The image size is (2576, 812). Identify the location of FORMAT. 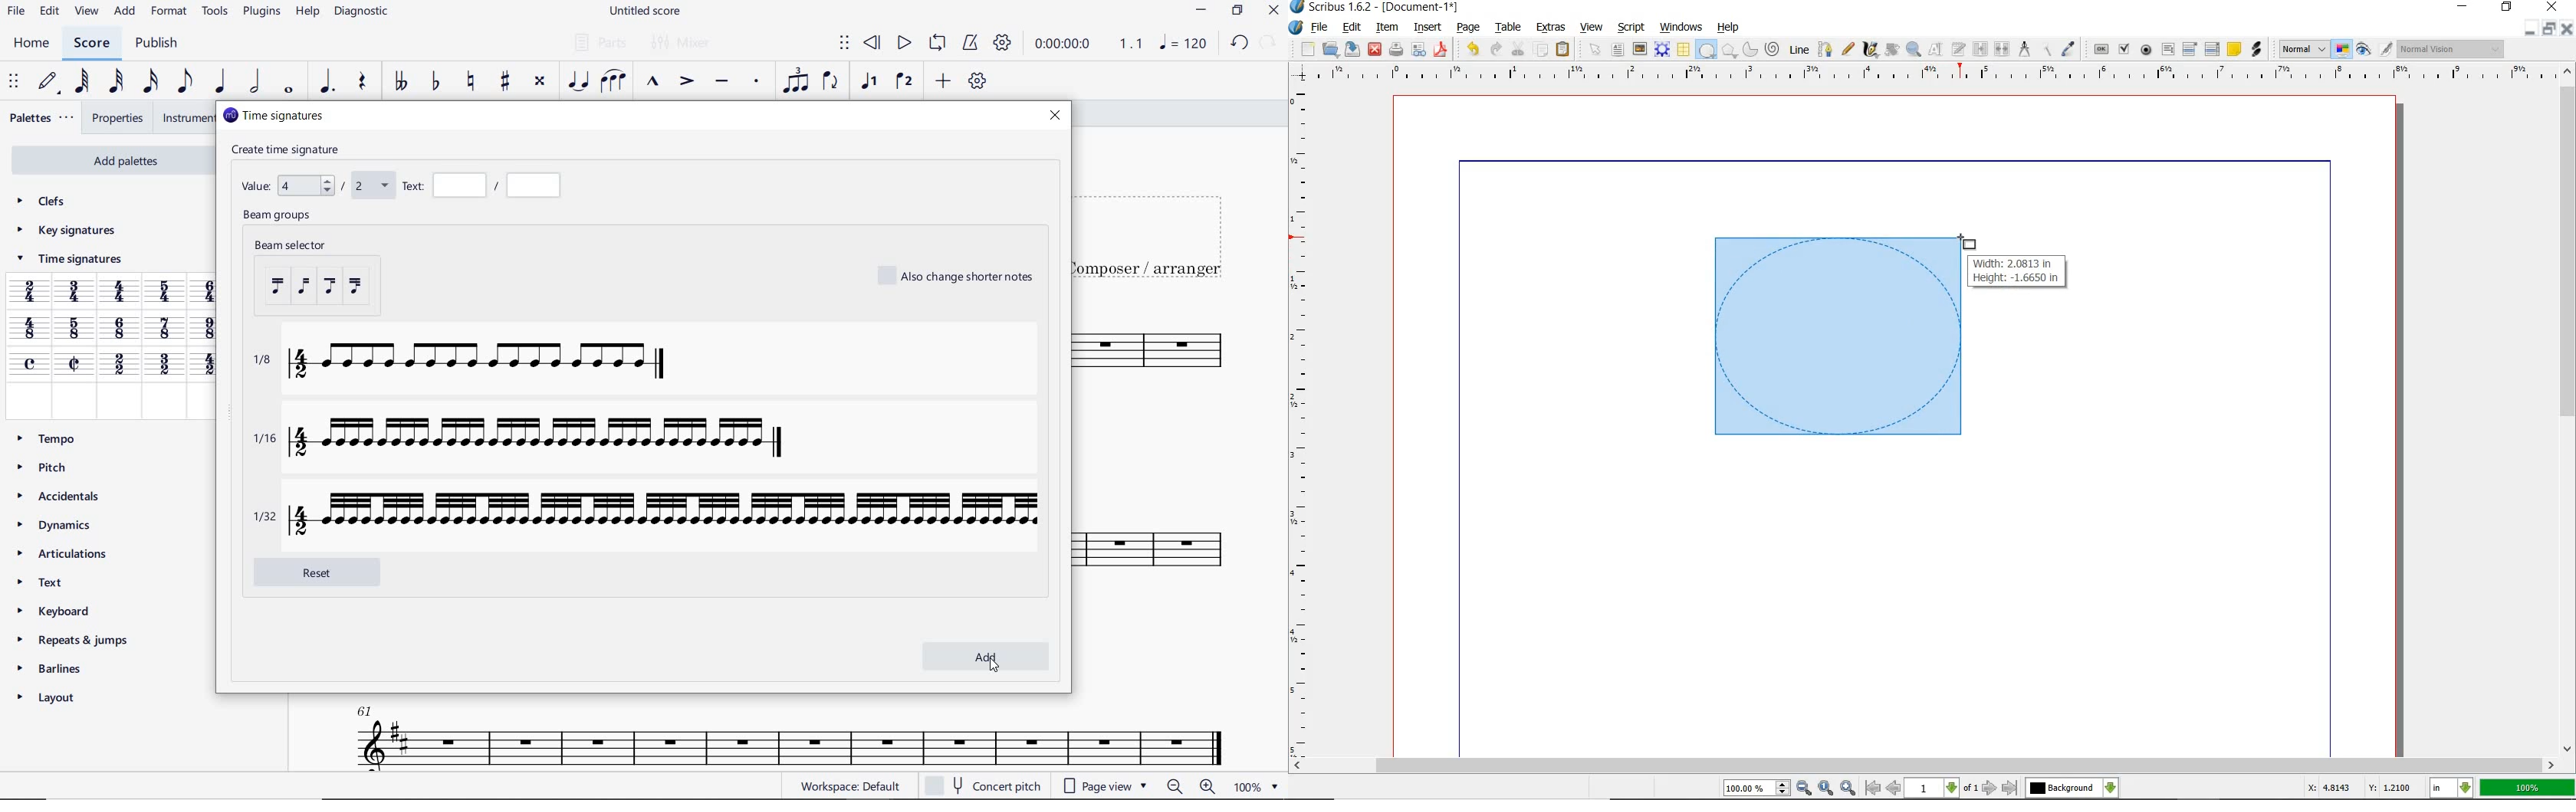
(169, 11).